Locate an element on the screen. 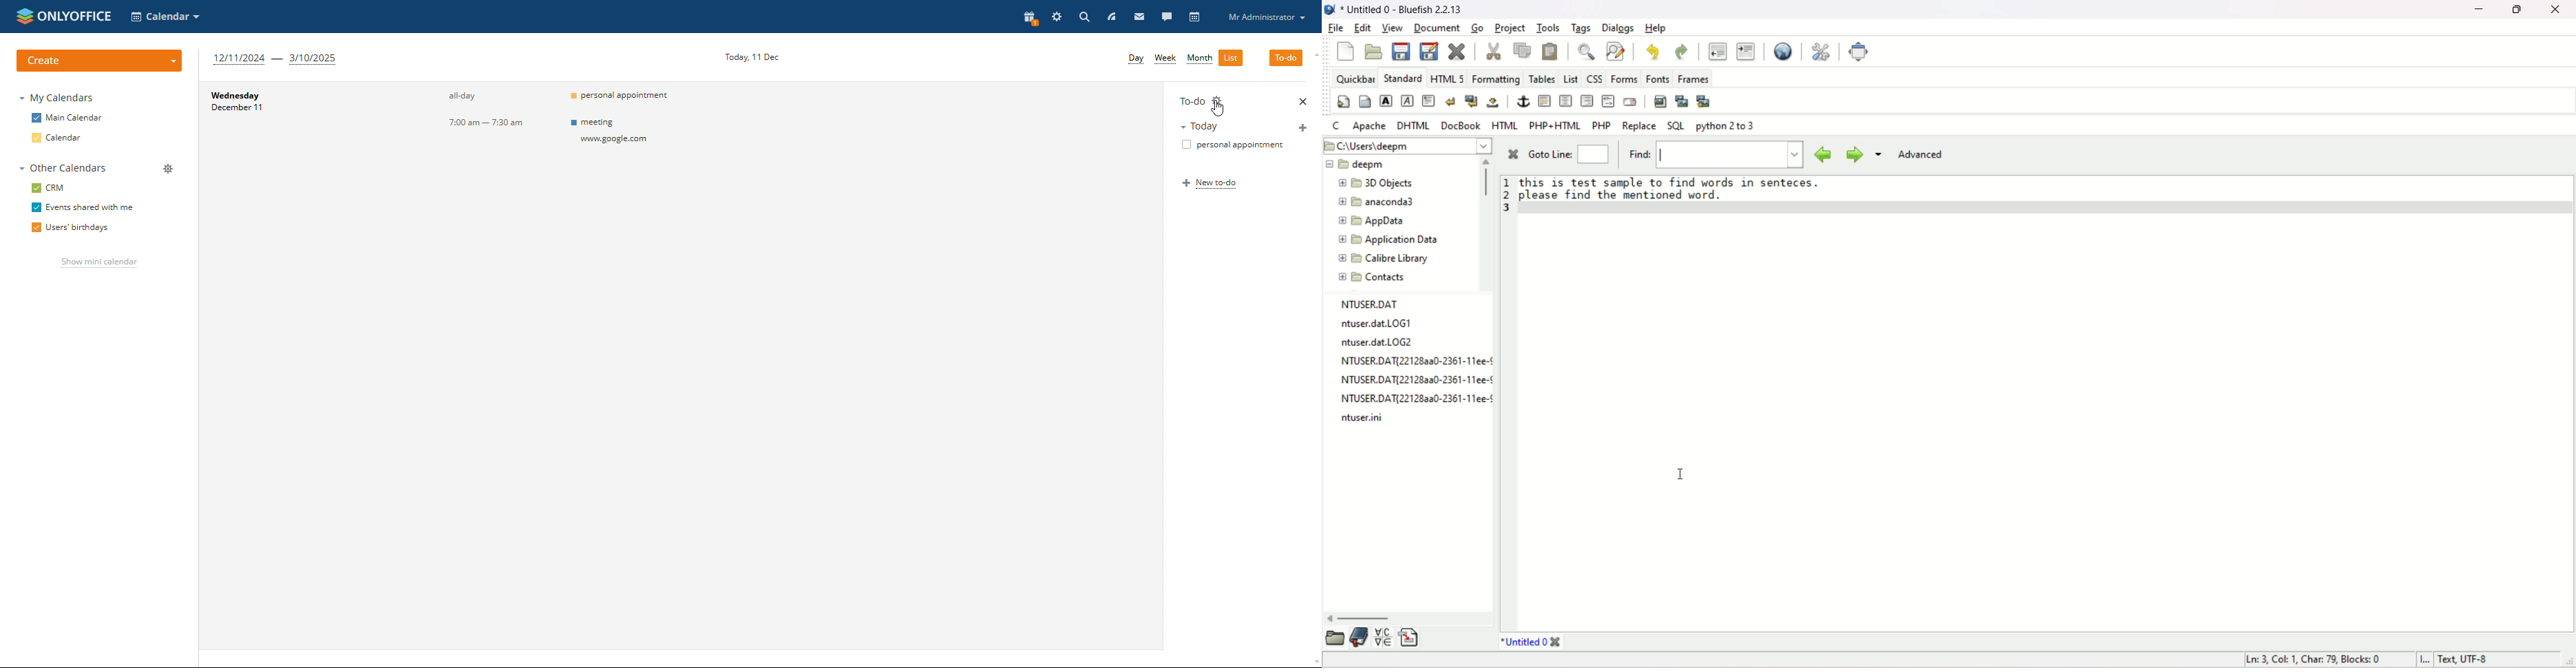  crm is located at coordinates (48, 188).